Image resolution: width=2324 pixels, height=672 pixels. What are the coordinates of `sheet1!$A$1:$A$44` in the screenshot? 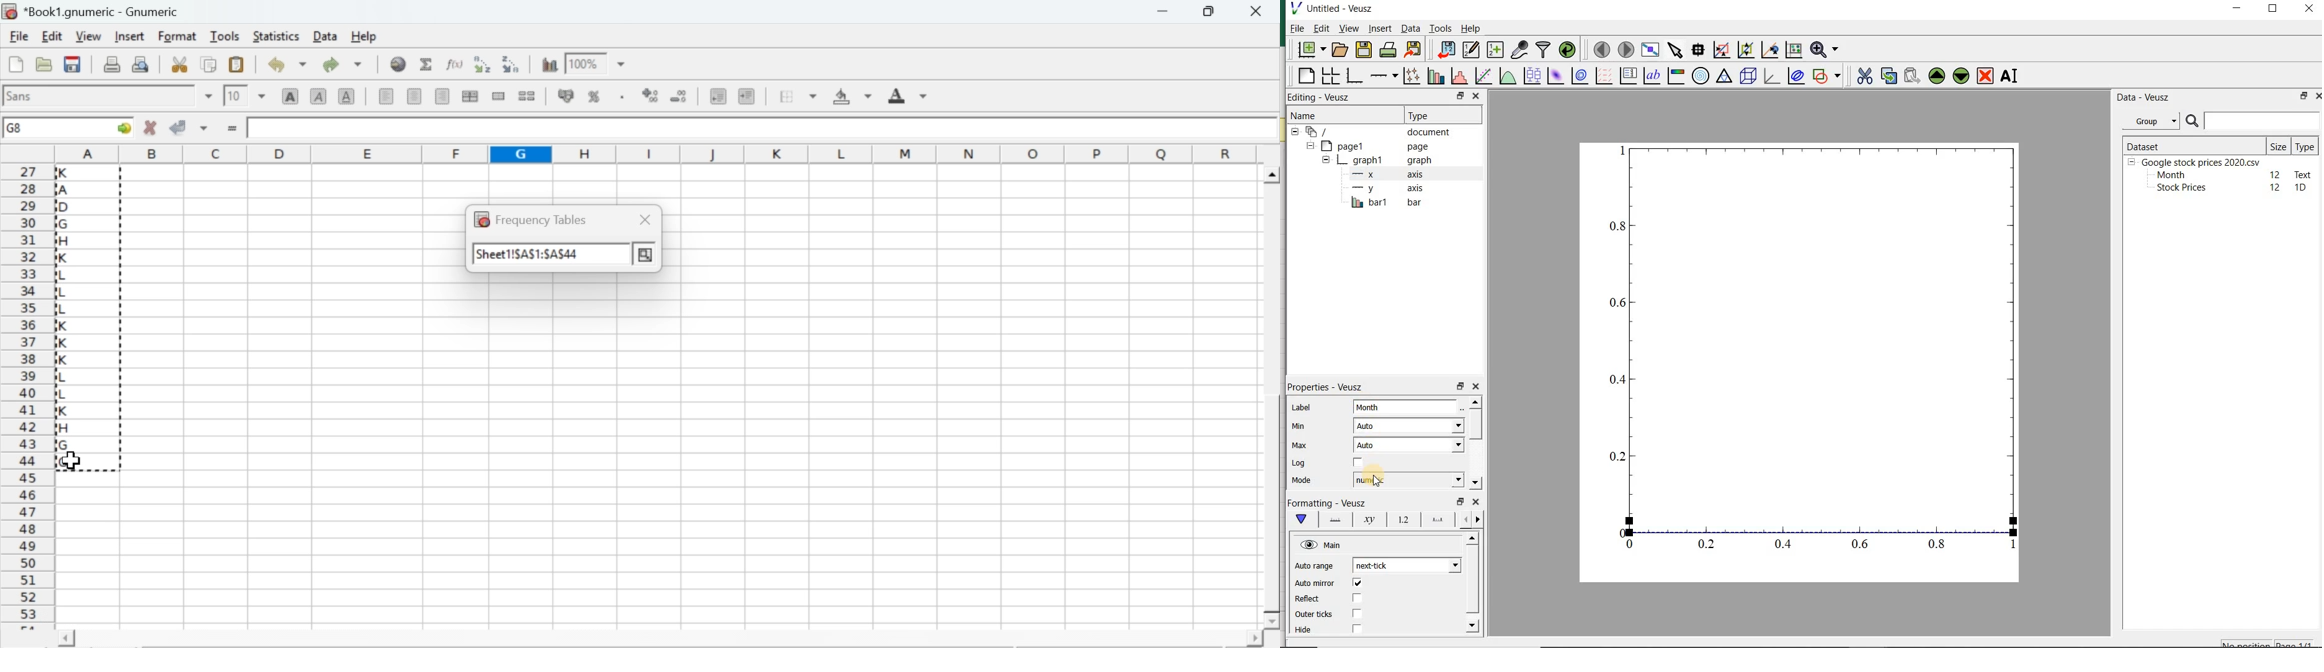 It's located at (528, 254).